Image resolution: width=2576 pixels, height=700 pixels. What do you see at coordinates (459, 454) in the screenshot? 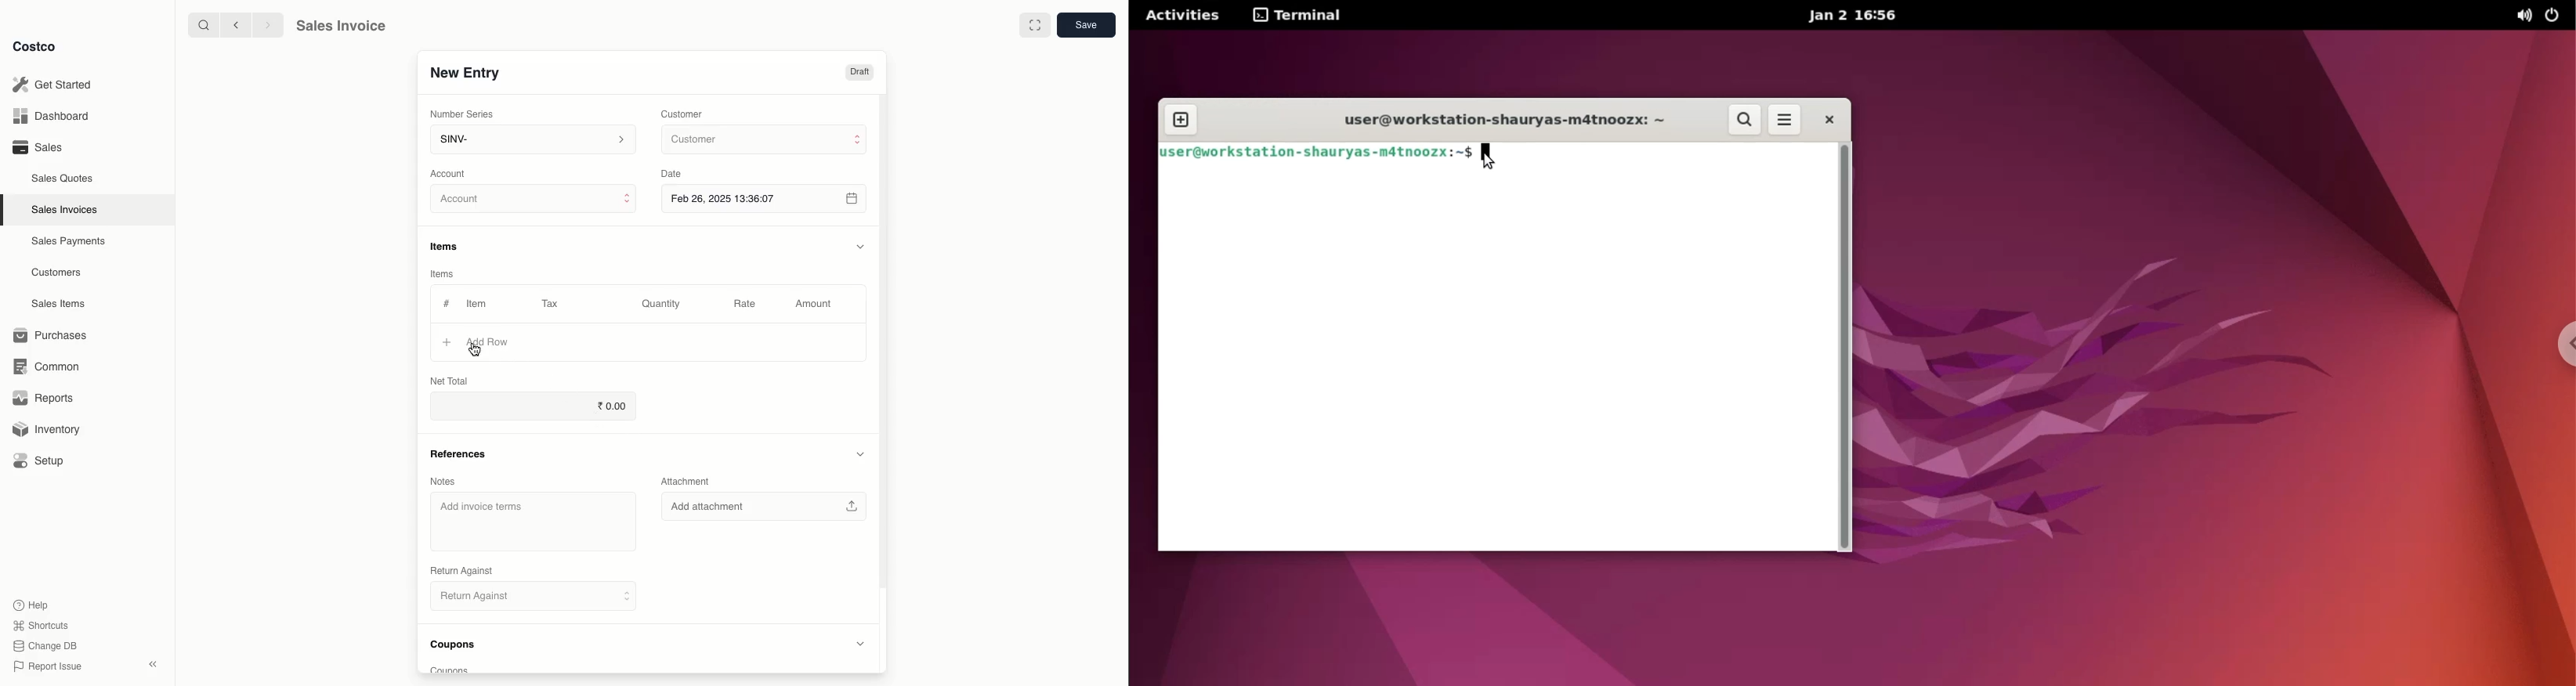
I see `References` at bounding box center [459, 454].